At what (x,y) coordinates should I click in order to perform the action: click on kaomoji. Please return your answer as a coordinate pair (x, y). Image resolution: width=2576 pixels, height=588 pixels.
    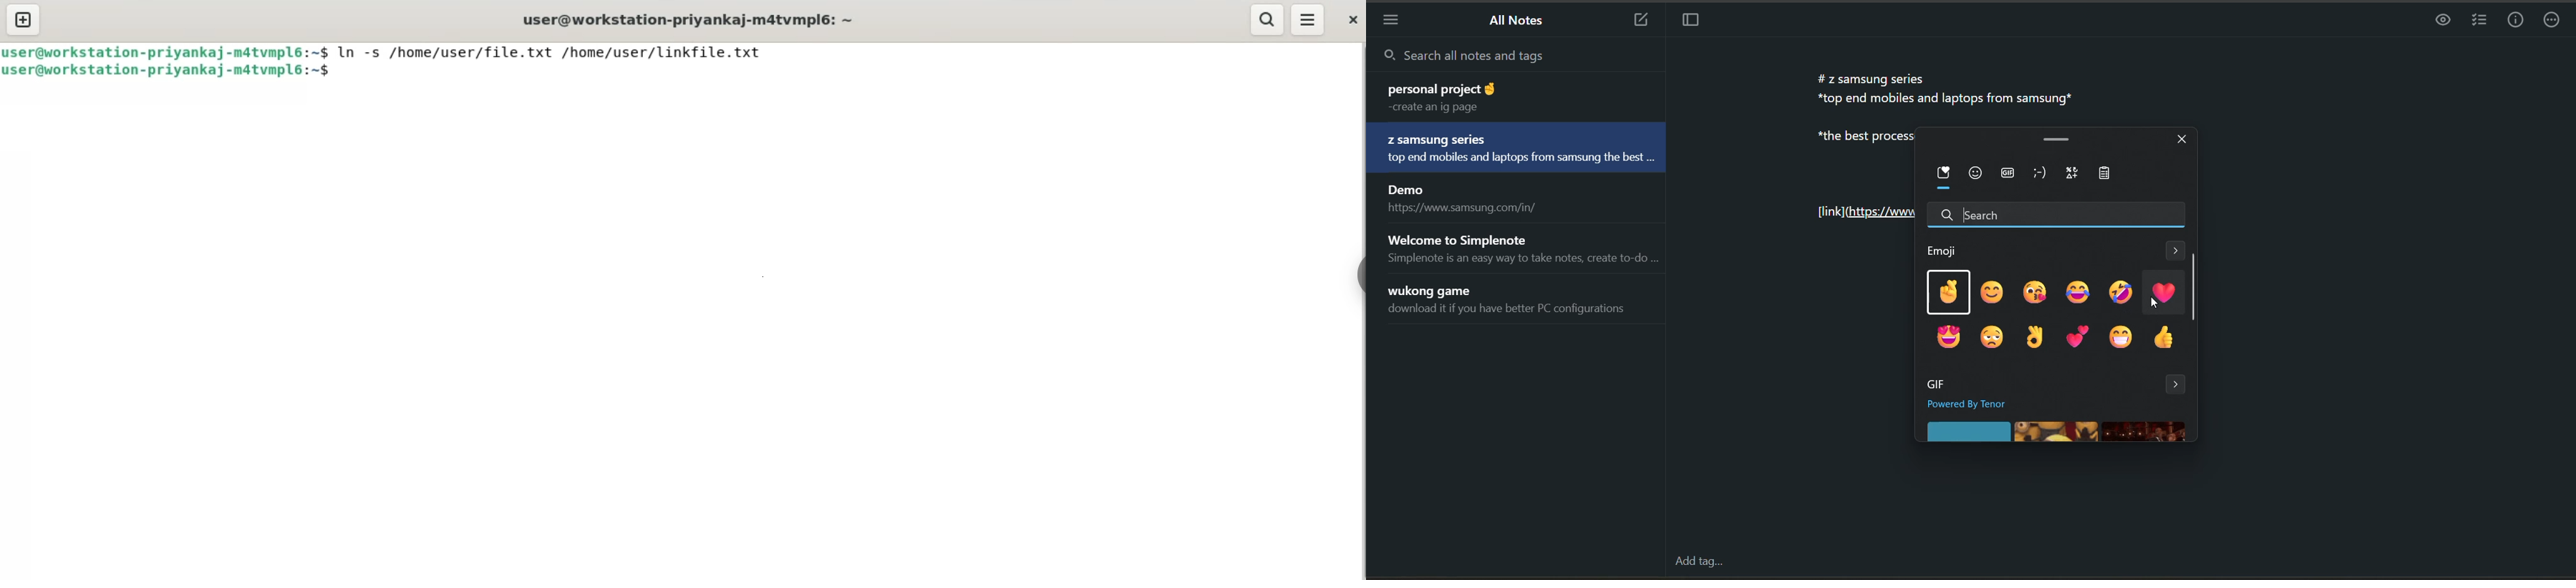
    Looking at the image, I should click on (2044, 173).